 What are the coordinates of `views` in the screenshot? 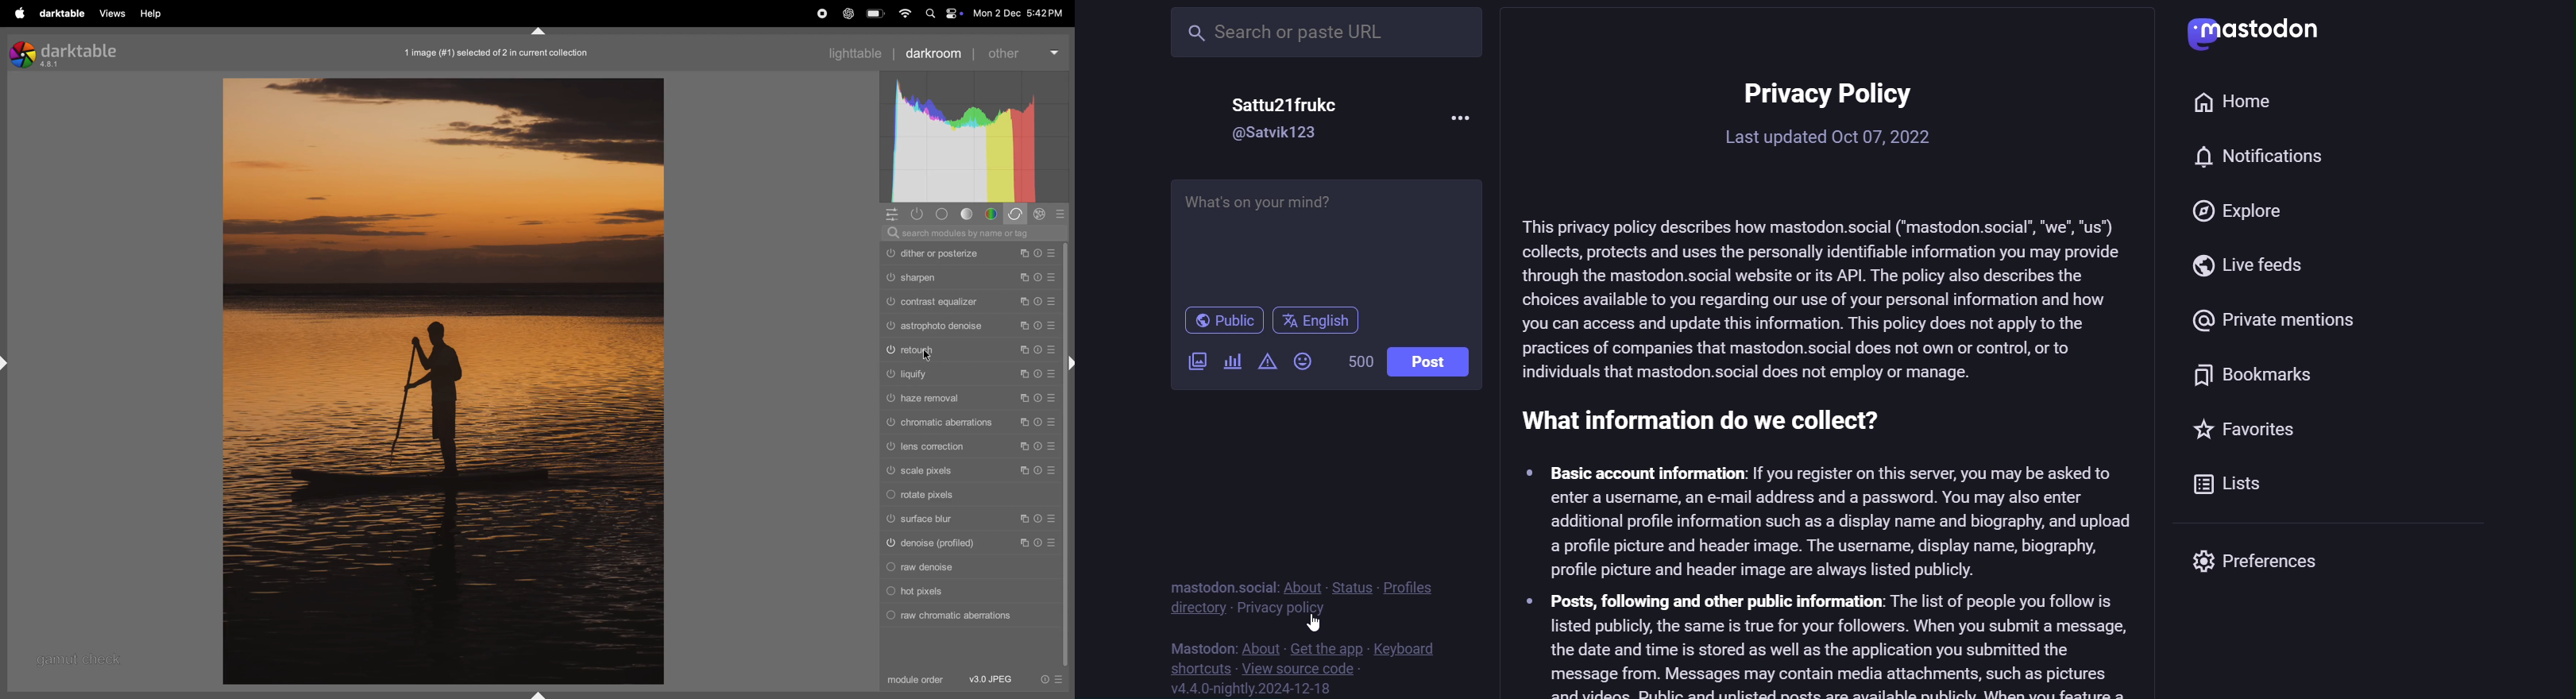 It's located at (114, 13).